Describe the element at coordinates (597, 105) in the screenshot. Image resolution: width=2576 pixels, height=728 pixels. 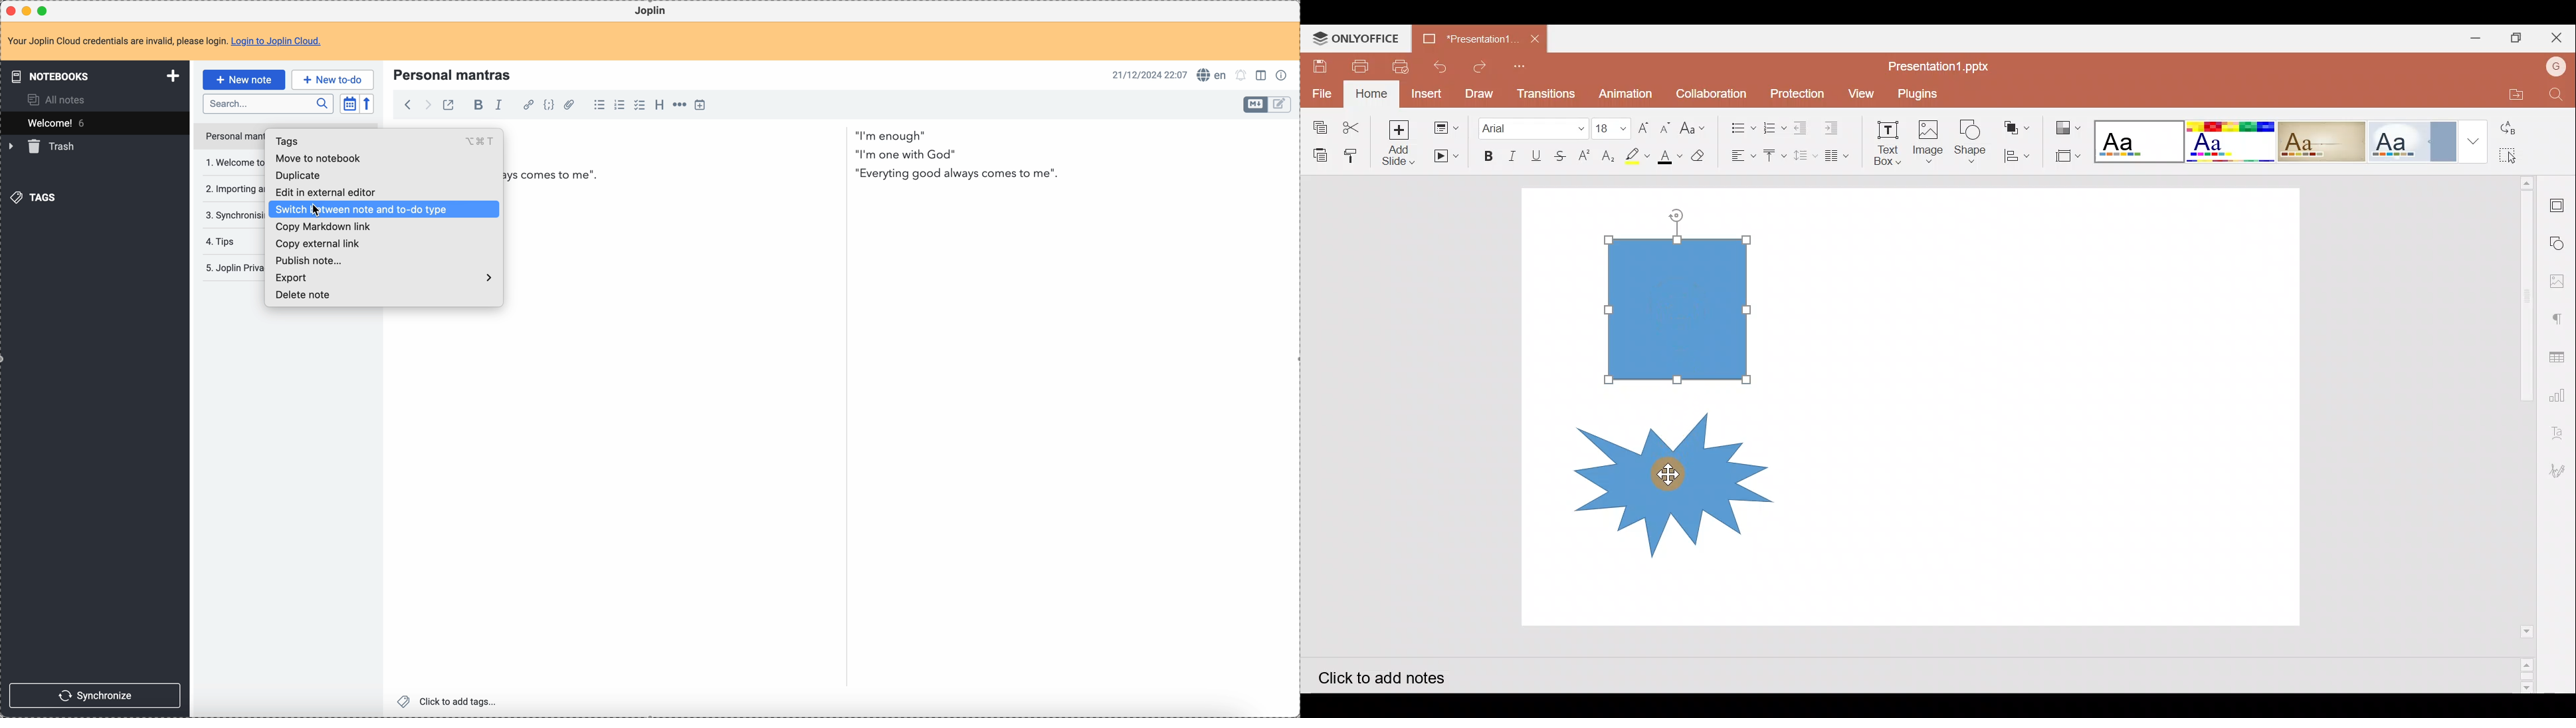
I see `bulleted list` at that location.